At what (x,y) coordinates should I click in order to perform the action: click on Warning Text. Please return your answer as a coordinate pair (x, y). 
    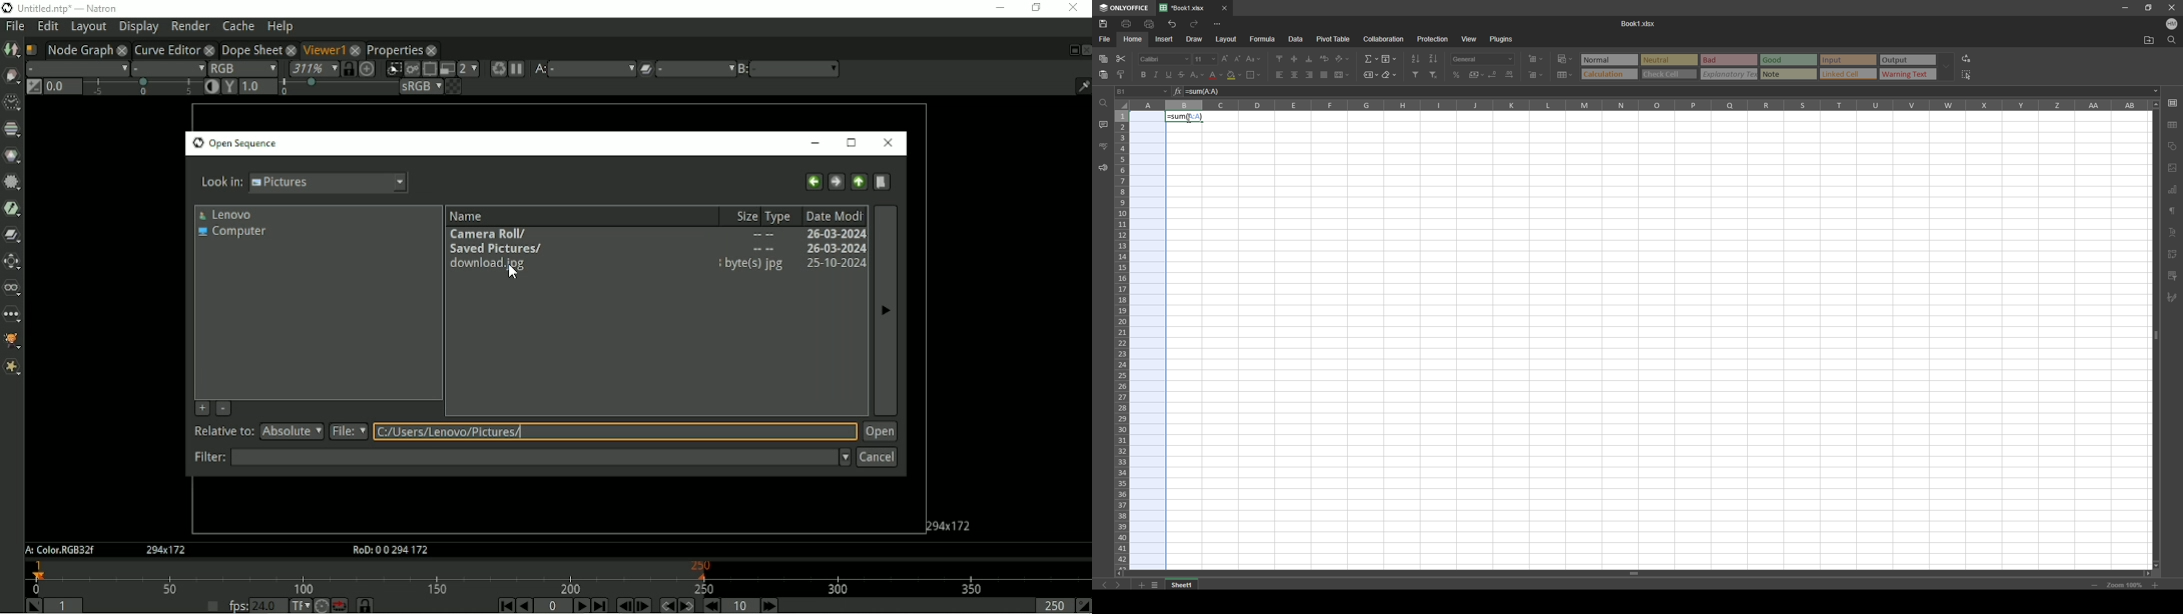
    Looking at the image, I should click on (1908, 75).